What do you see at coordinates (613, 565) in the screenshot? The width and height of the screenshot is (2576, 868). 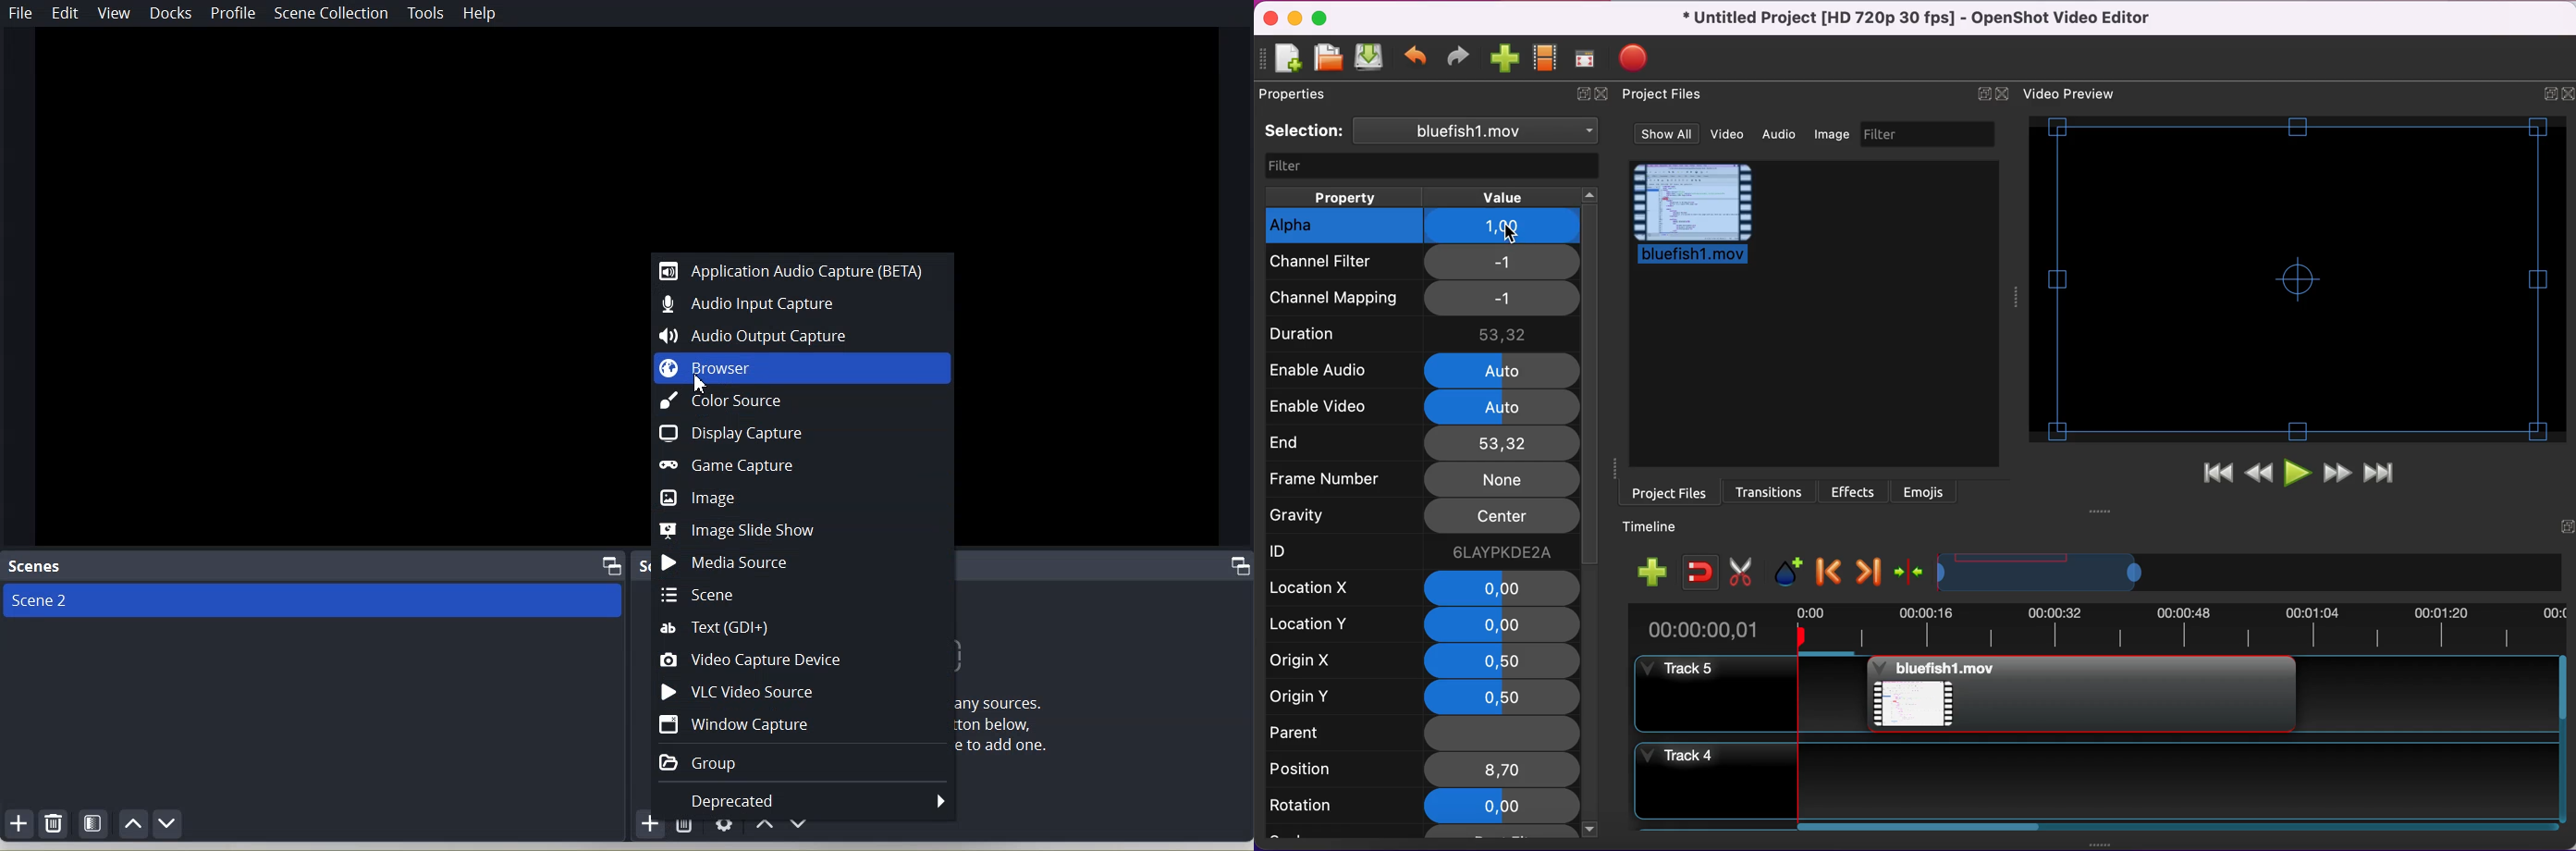 I see `Maximize` at bounding box center [613, 565].